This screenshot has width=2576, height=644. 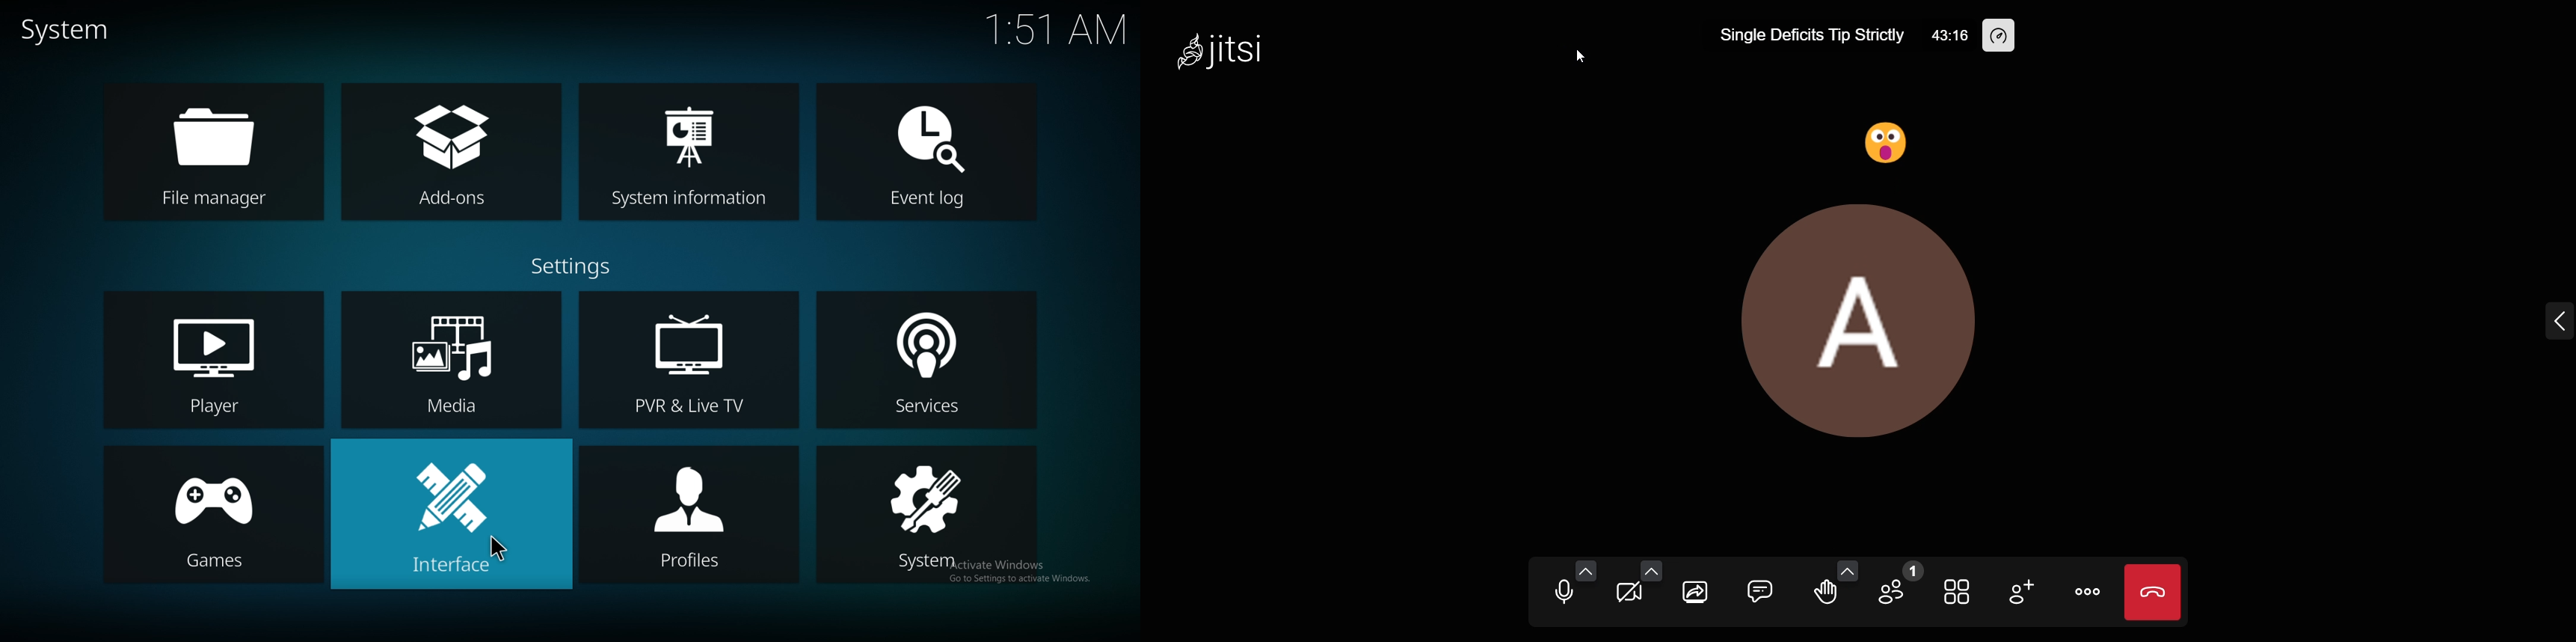 I want to click on add ons, so click(x=451, y=153).